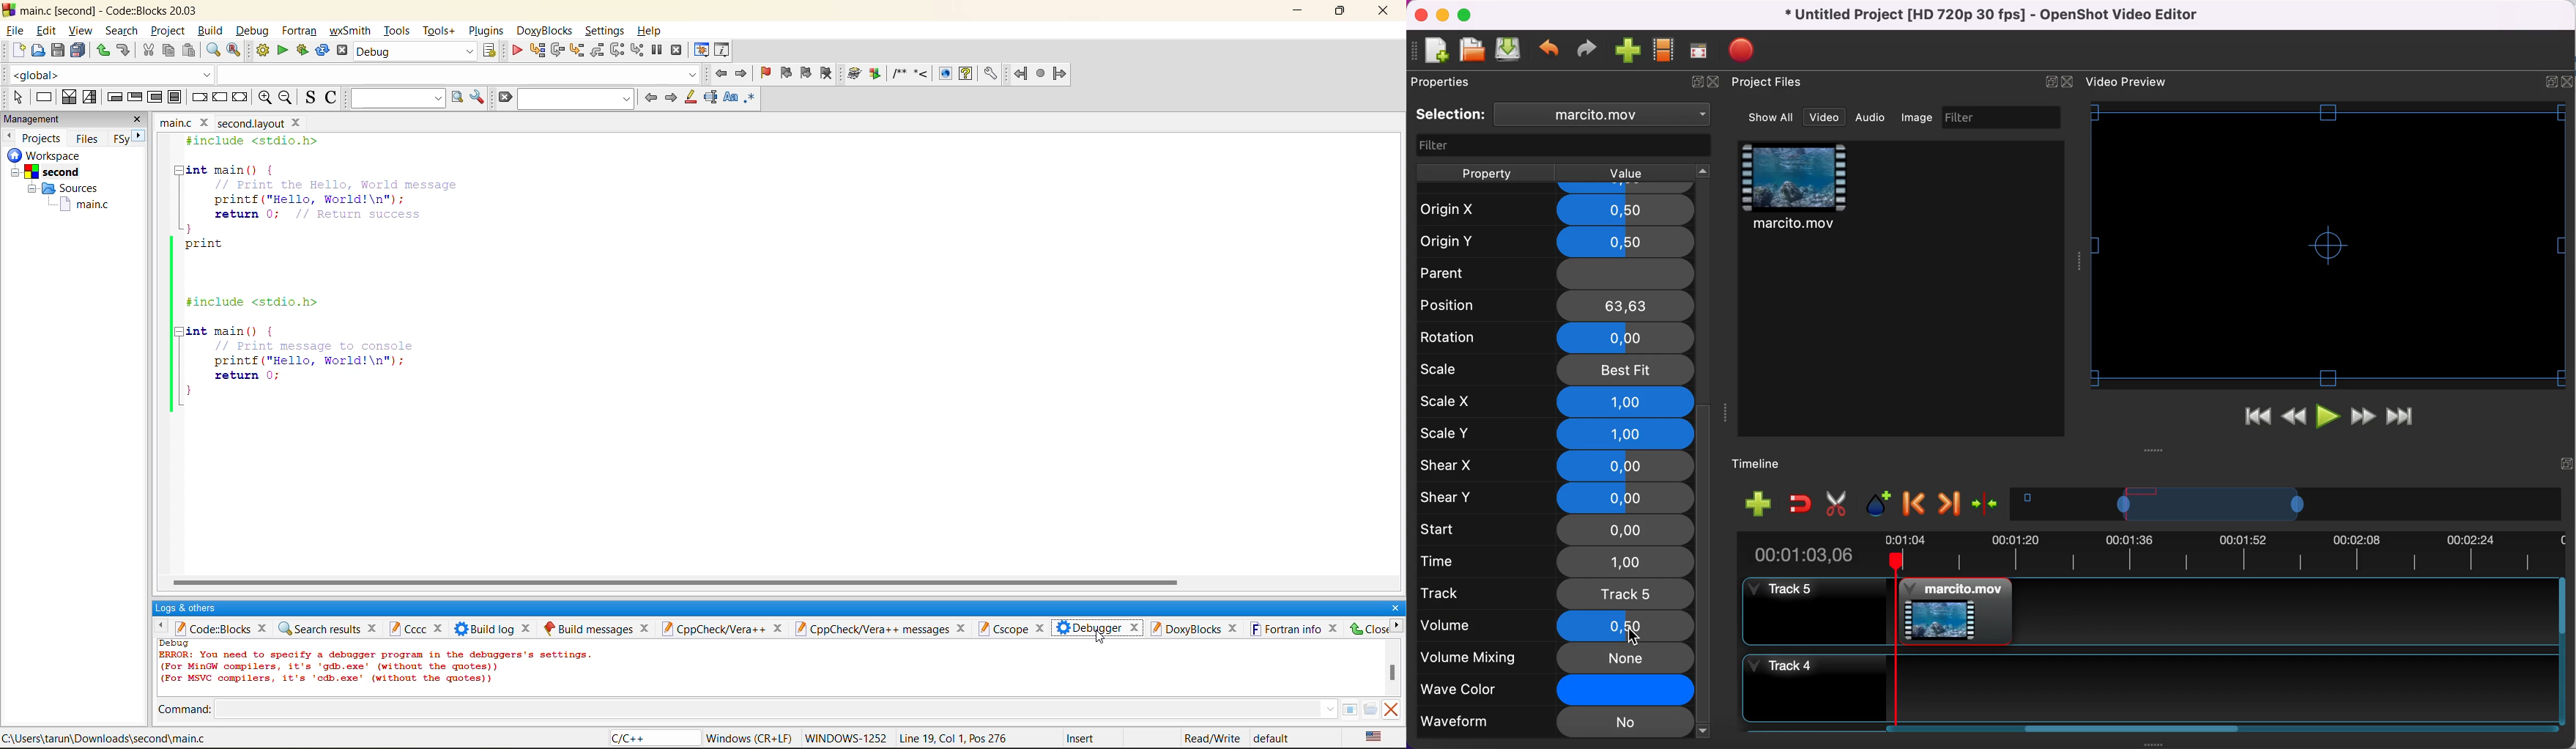  What do you see at coordinates (786, 73) in the screenshot?
I see `previous bookmark` at bounding box center [786, 73].